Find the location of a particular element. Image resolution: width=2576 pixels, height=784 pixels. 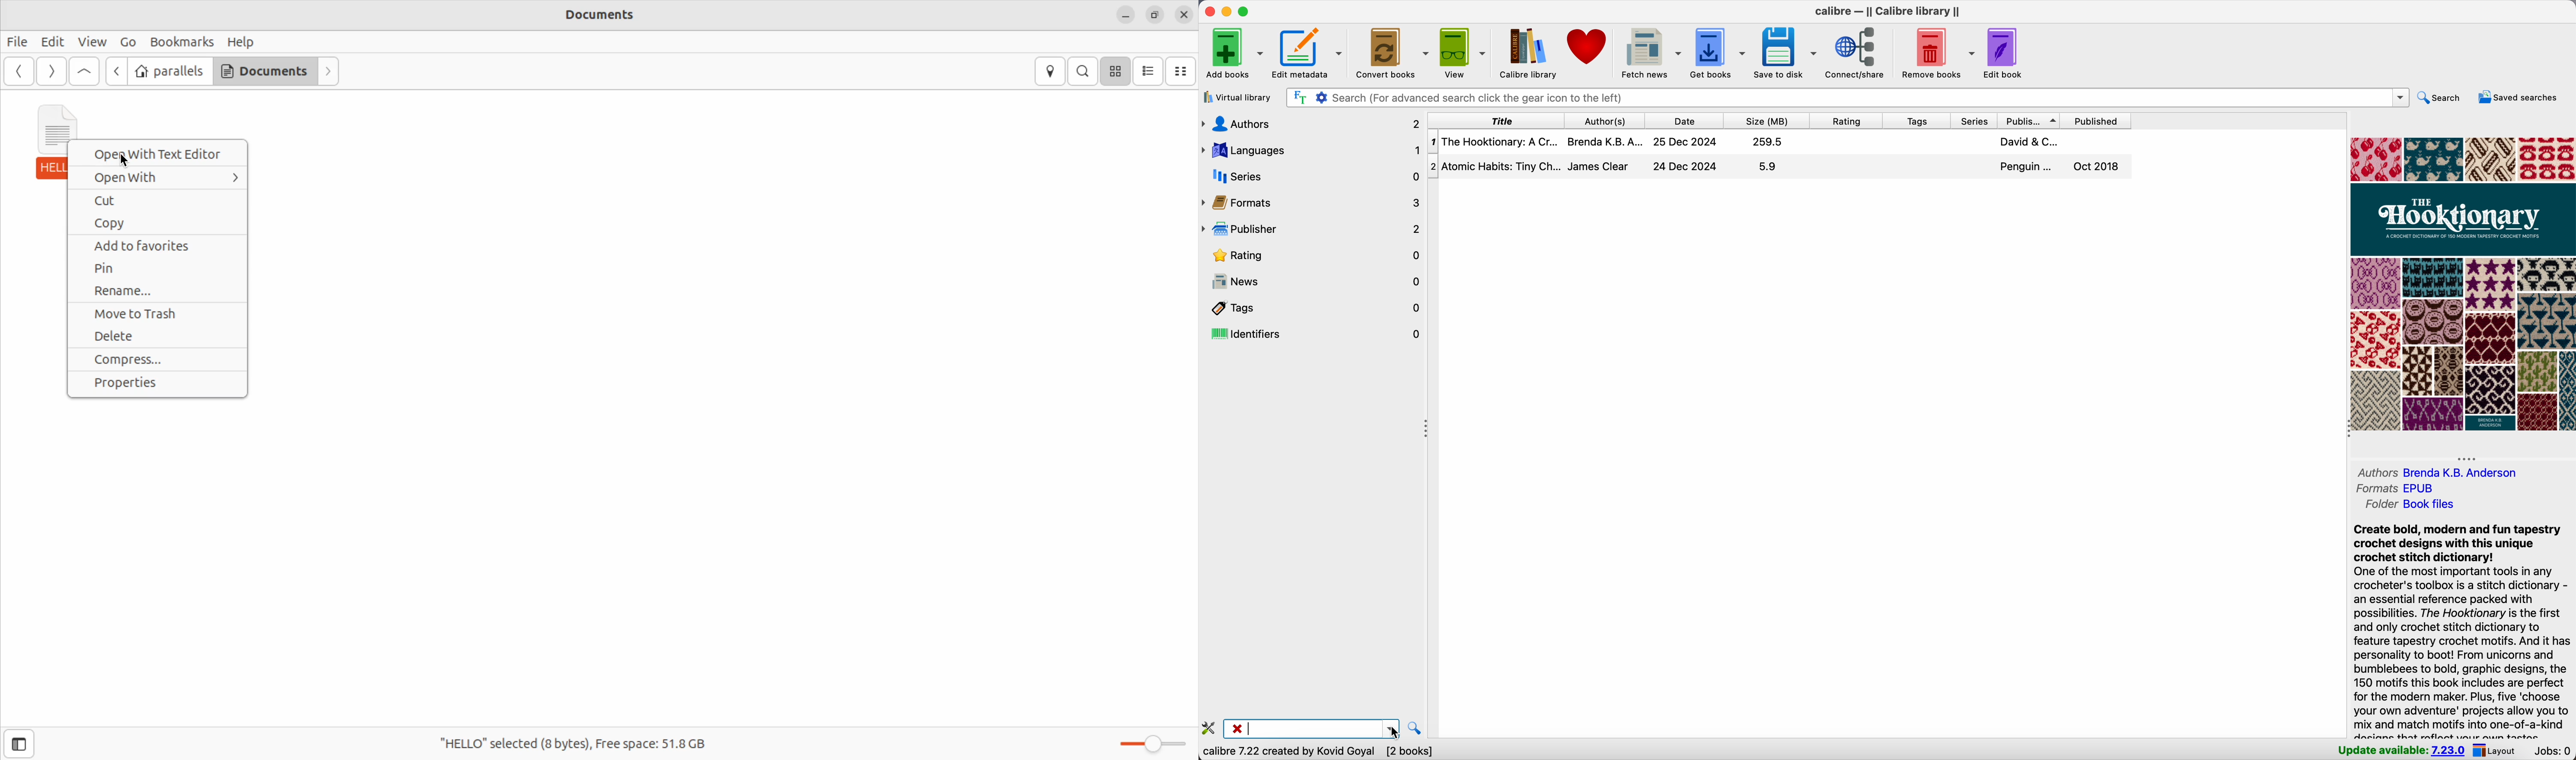

news is located at coordinates (1312, 280).